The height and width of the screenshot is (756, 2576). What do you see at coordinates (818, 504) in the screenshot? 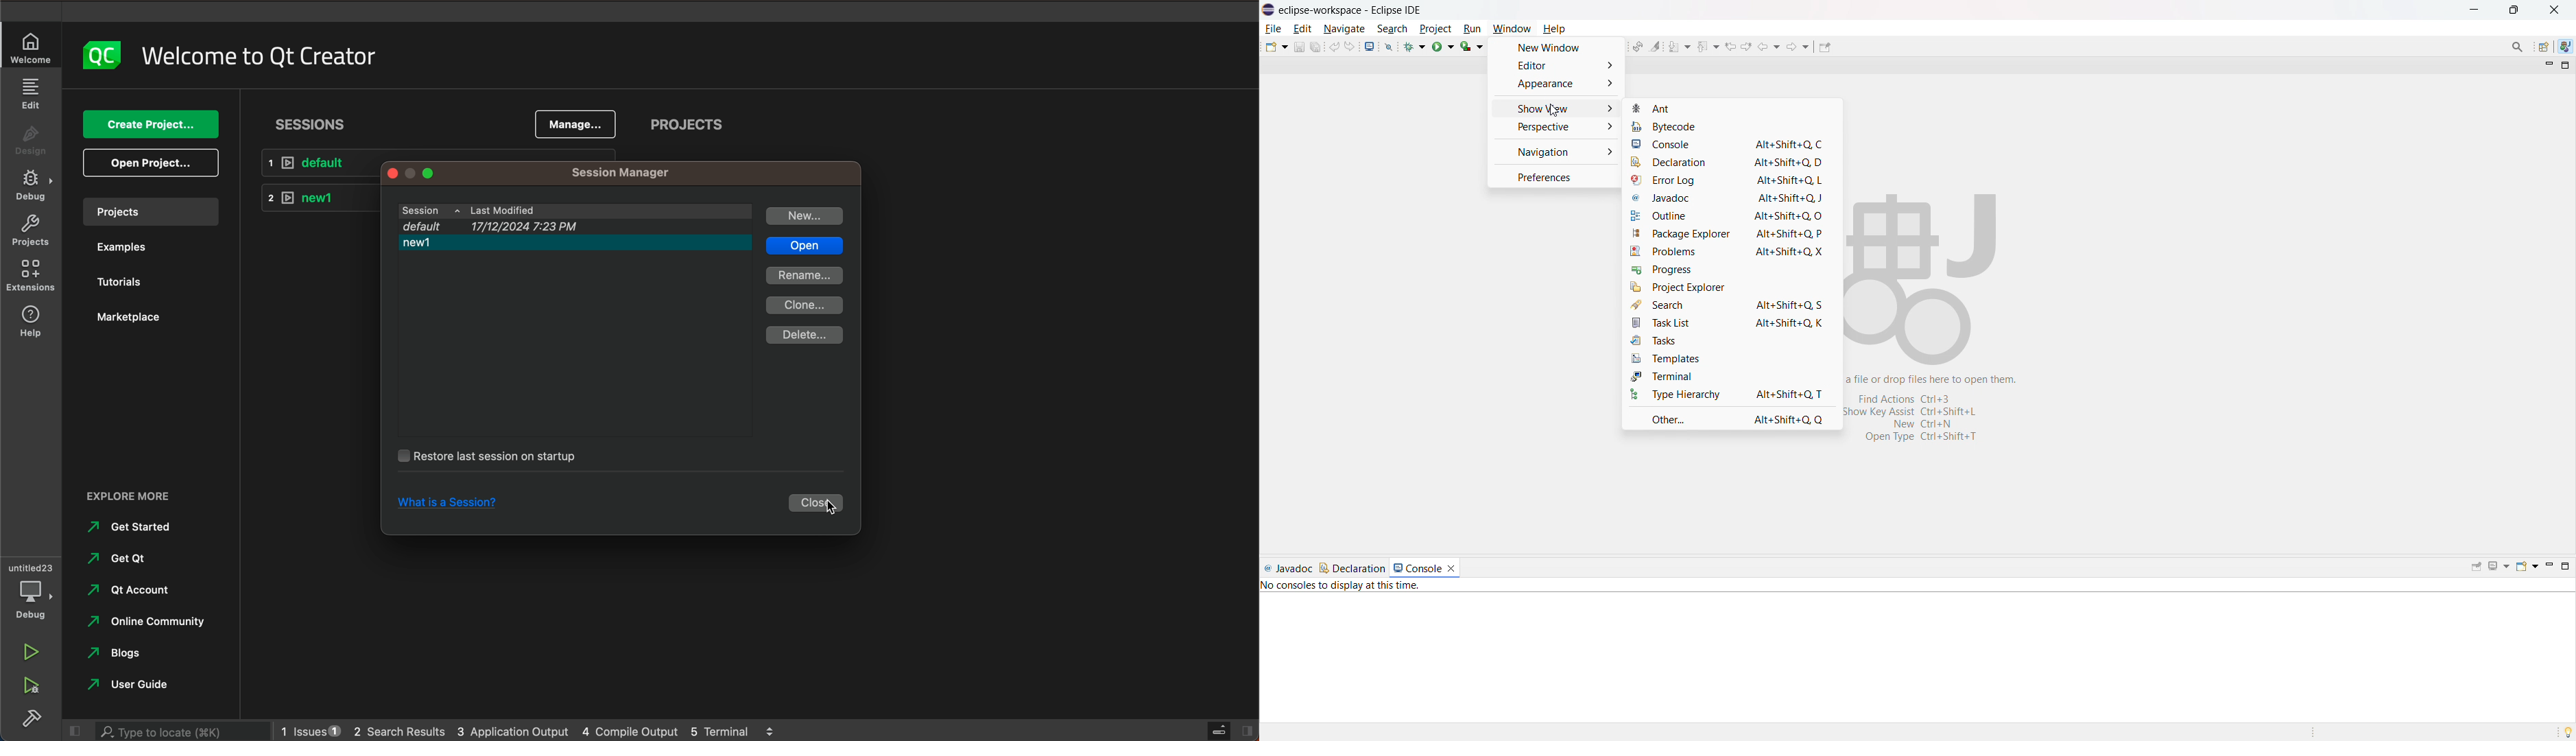
I see `close` at bounding box center [818, 504].